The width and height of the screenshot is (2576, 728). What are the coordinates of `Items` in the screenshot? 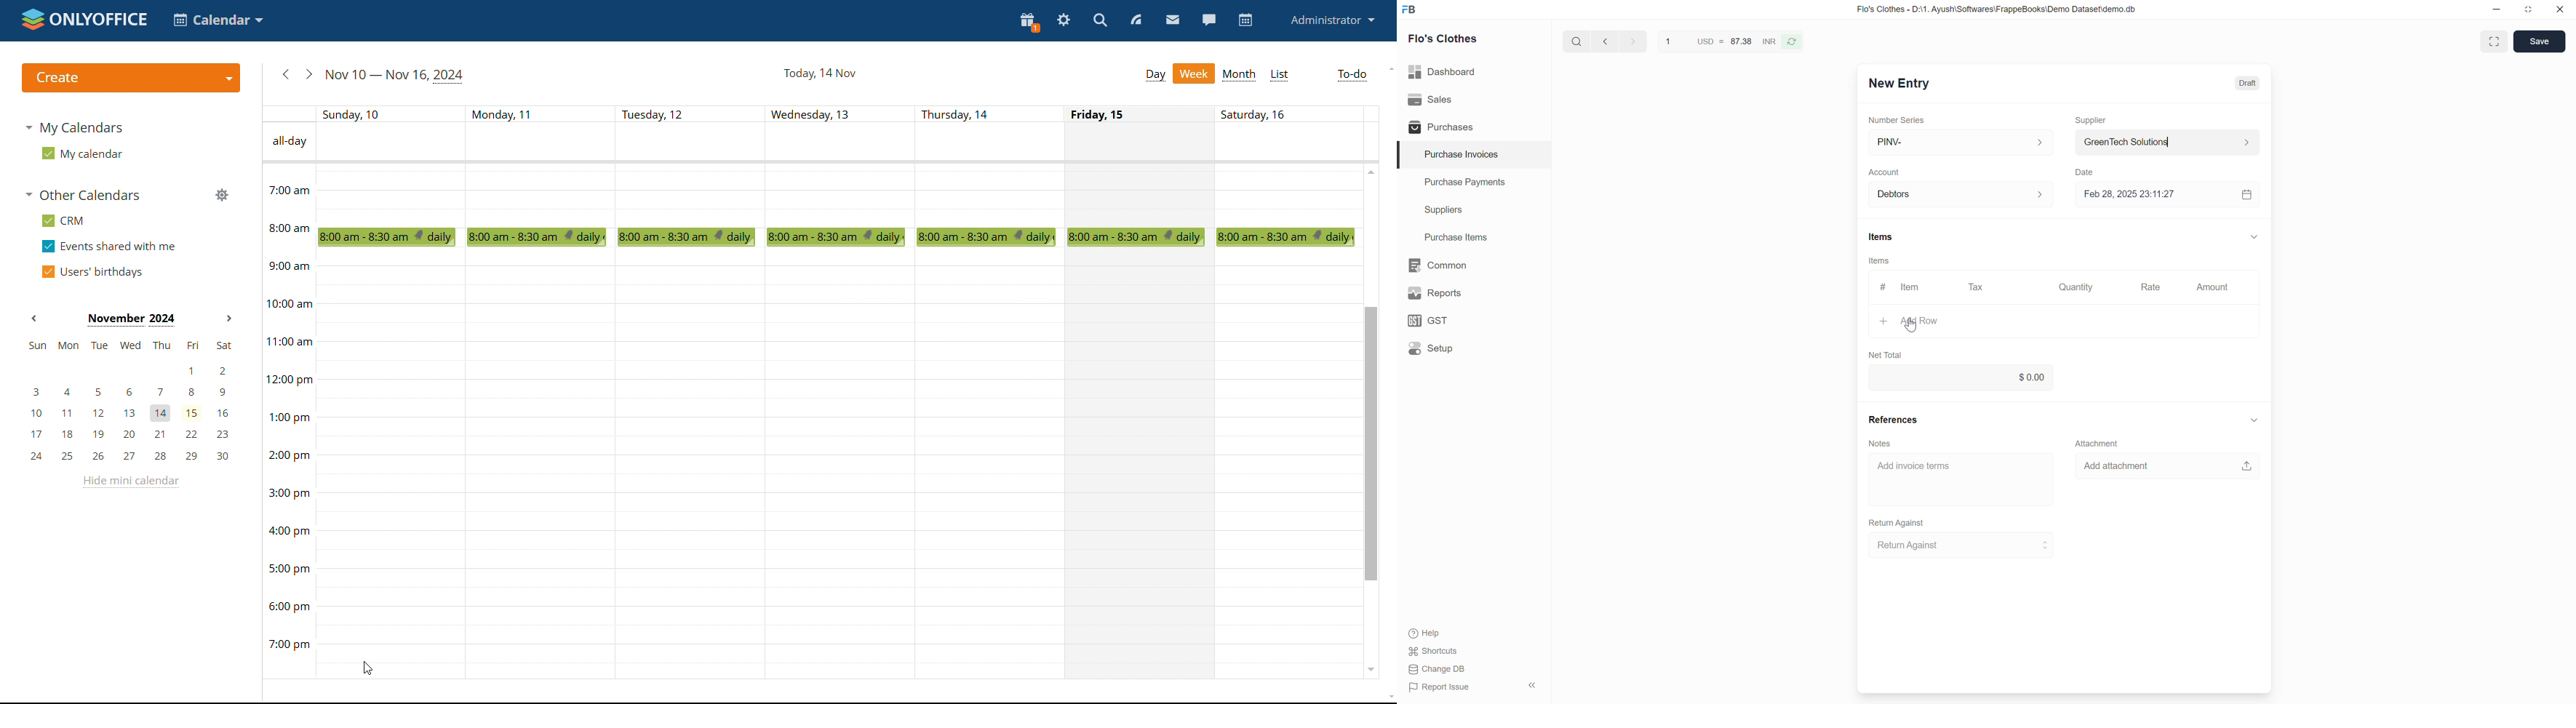 It's located at (1882, 237).